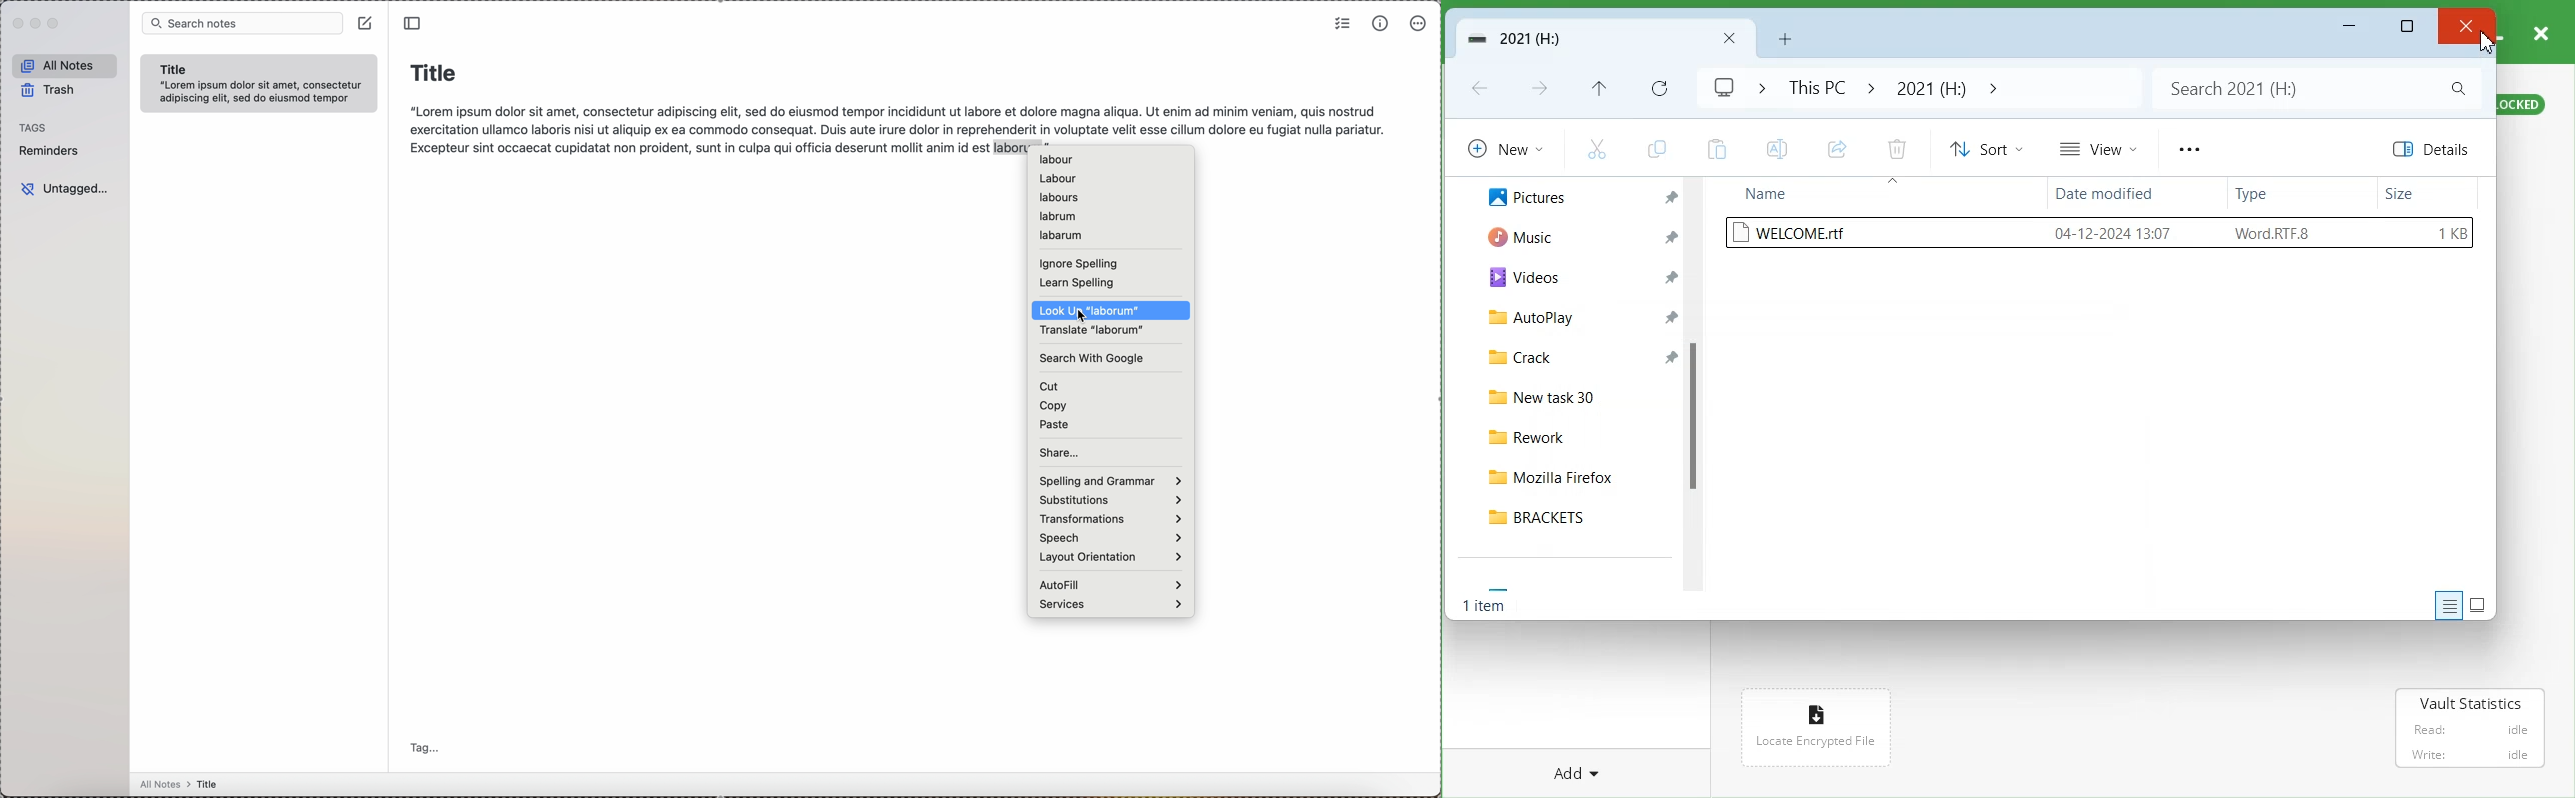 This screenshot has width=2576, height=812. I want to click on Up to recent file, so click(1598, 88).